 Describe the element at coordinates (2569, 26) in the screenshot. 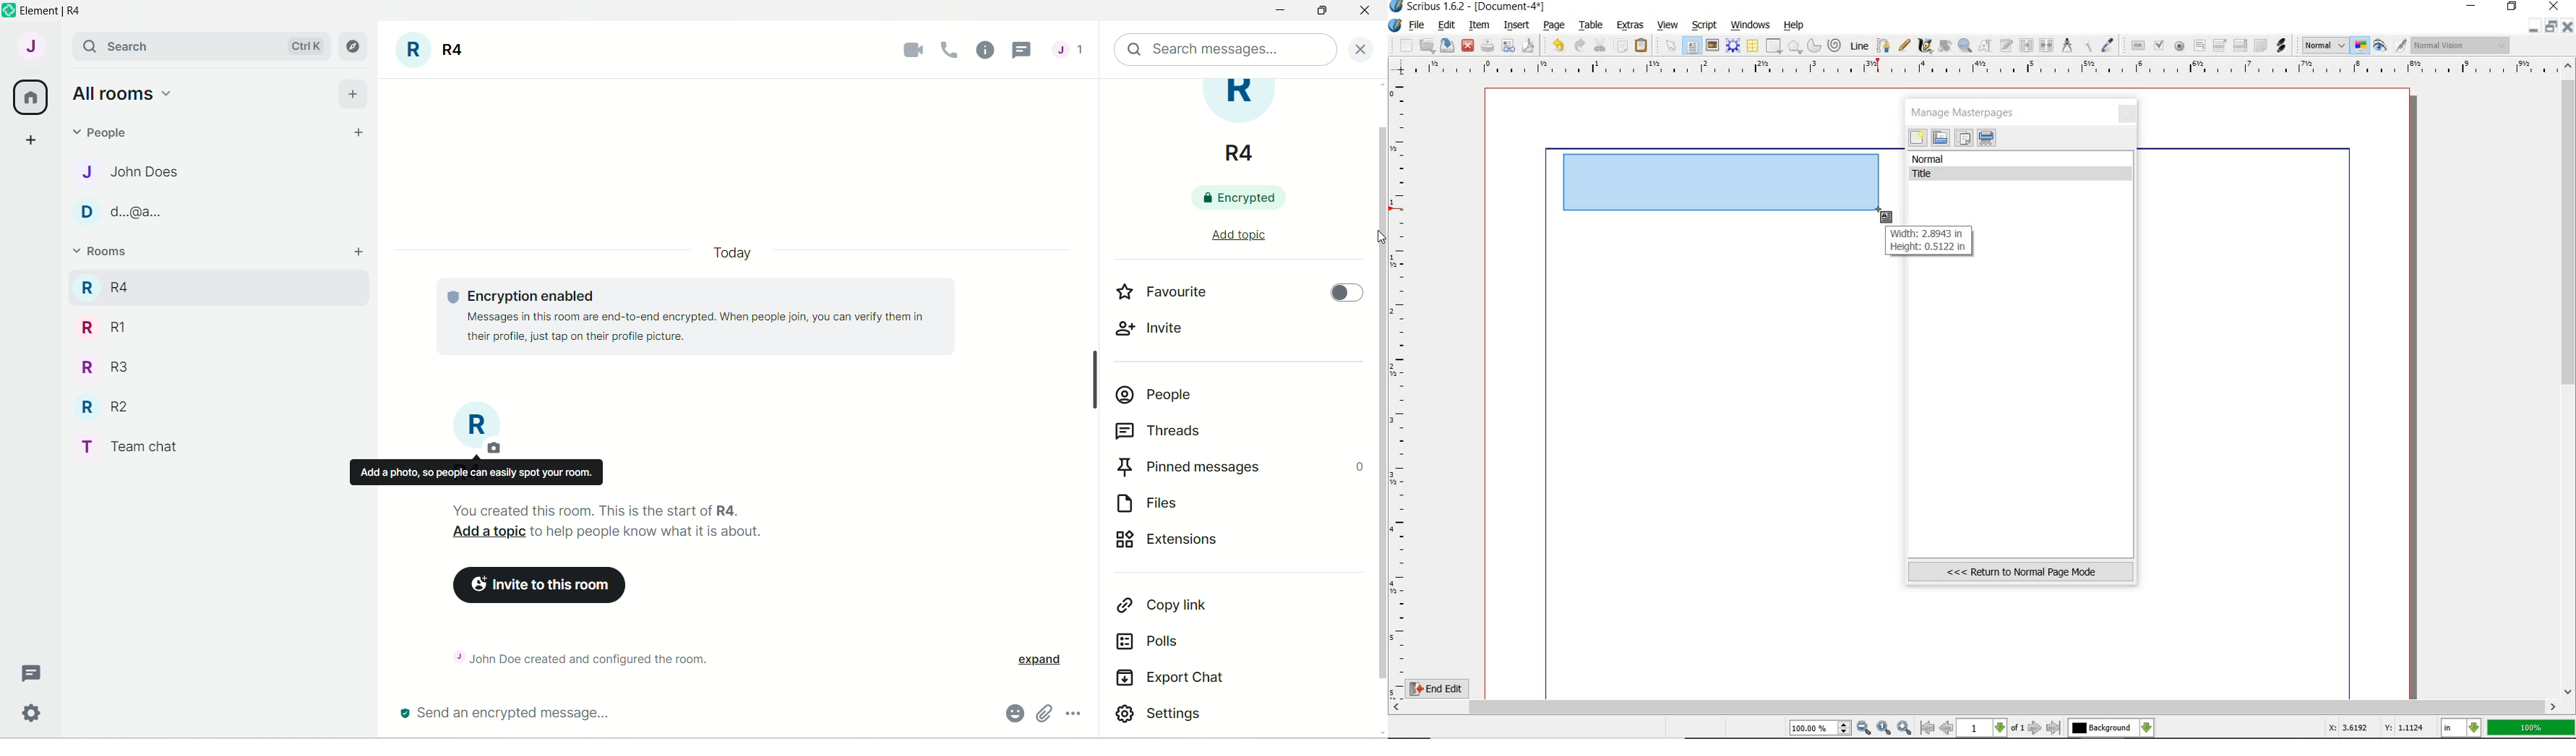

I see `close` at that location.